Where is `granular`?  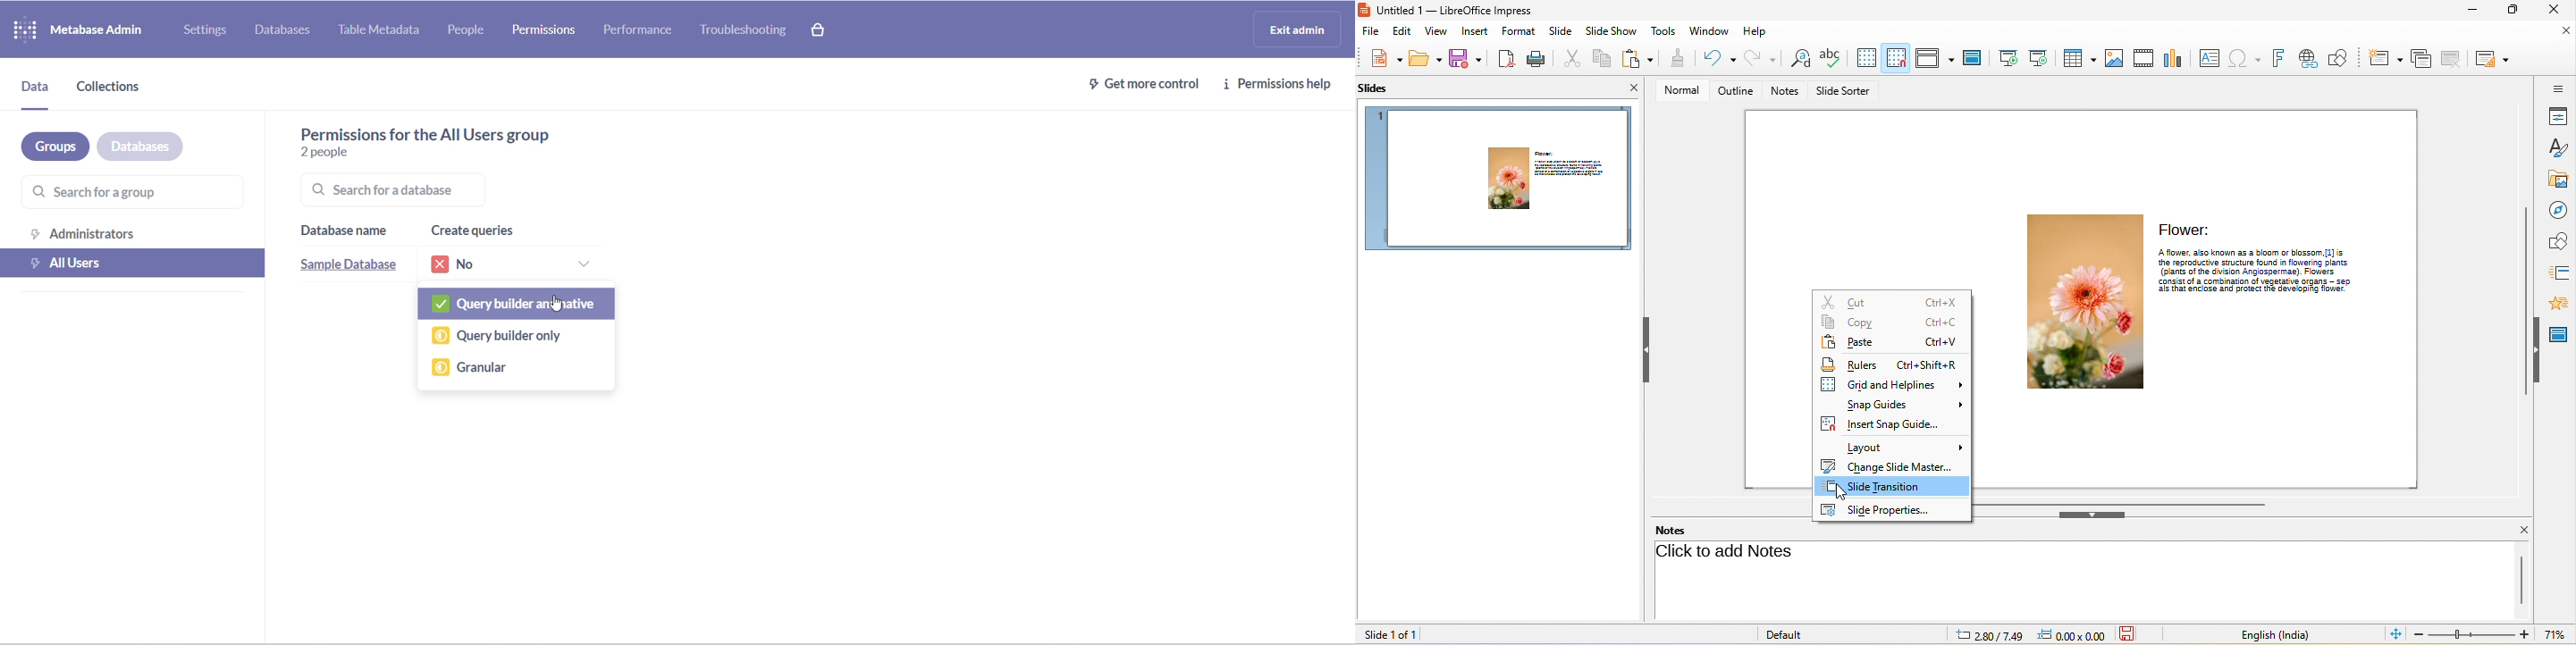
granular is located at coordinates (507, 371).